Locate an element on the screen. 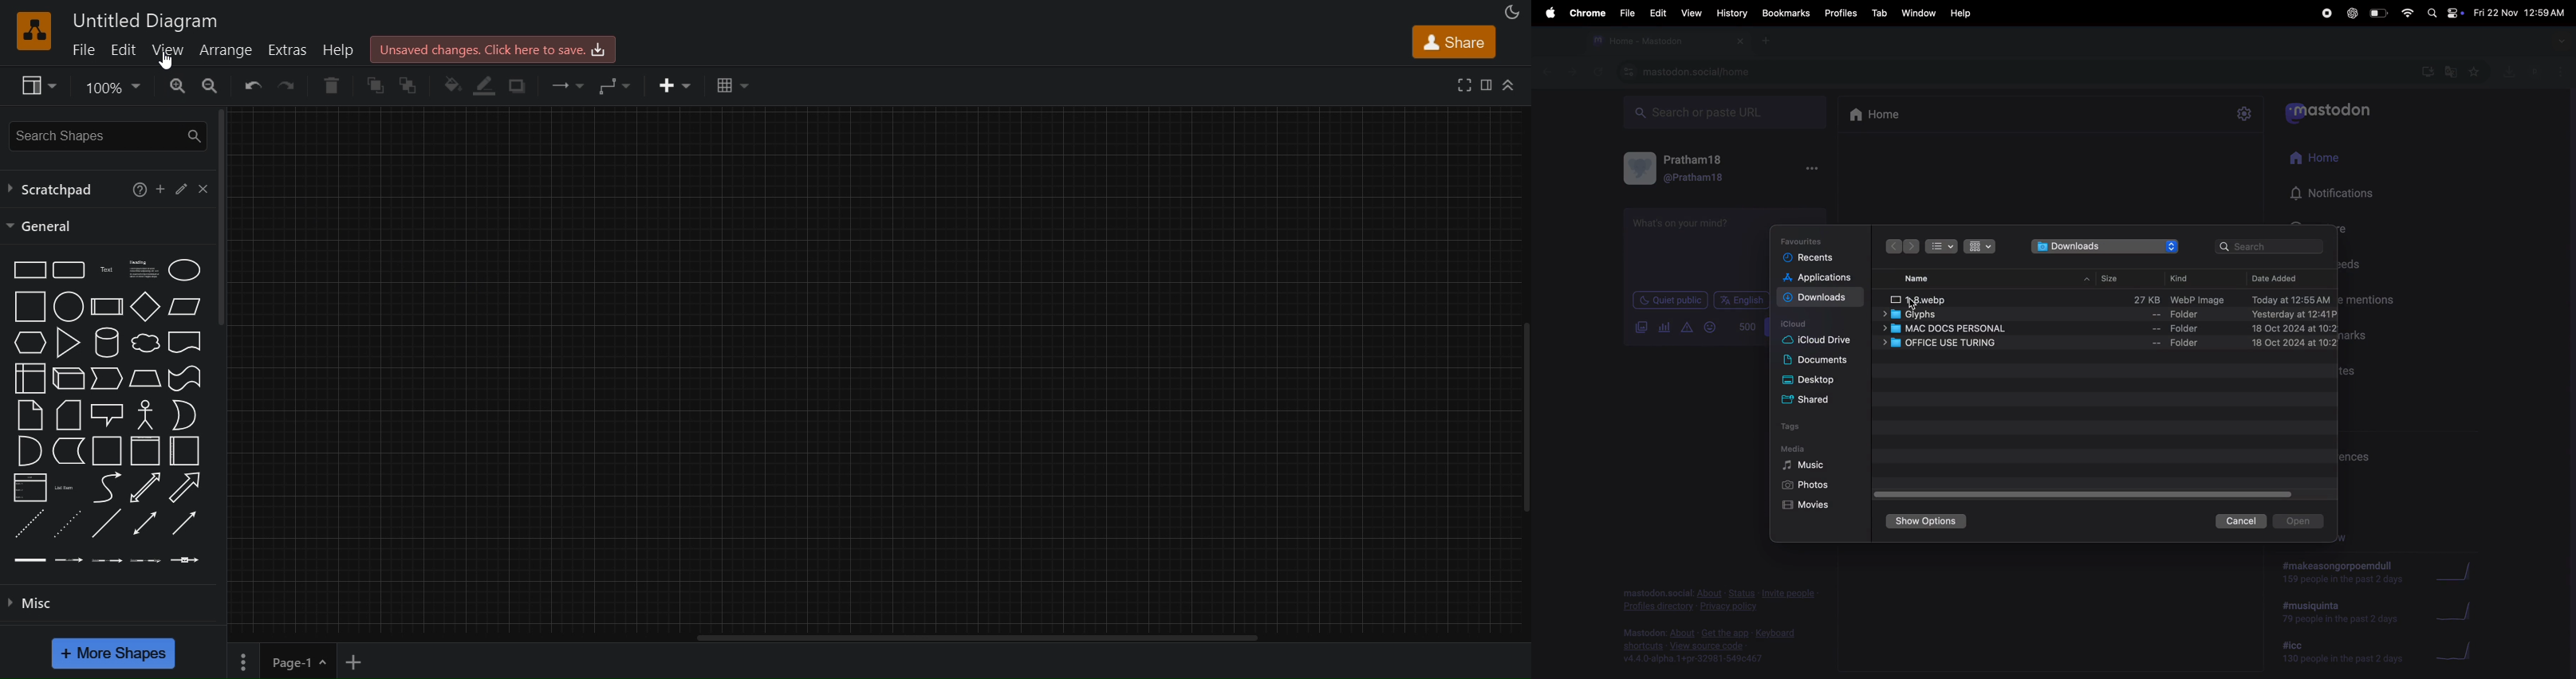 This screenshot has height=700, width=2576. undo  is located at coordinates (251, 88).